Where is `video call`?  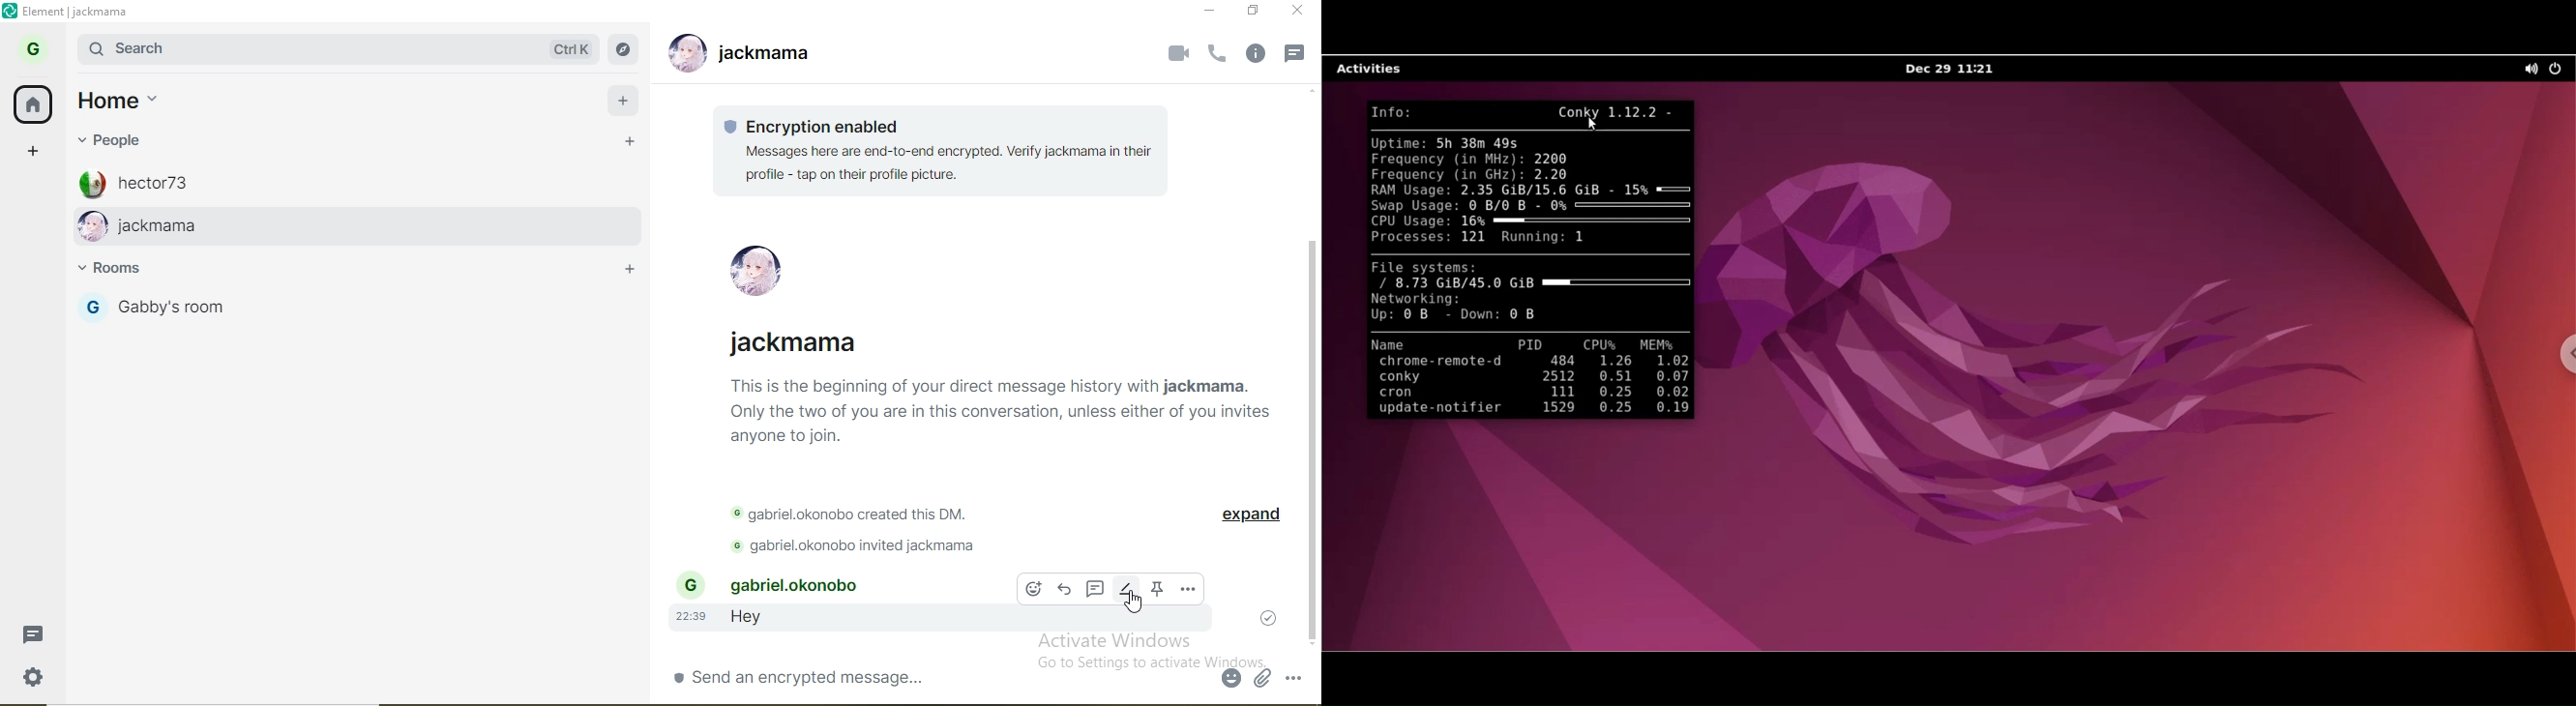 video call is located at coordinates (1176, 54).